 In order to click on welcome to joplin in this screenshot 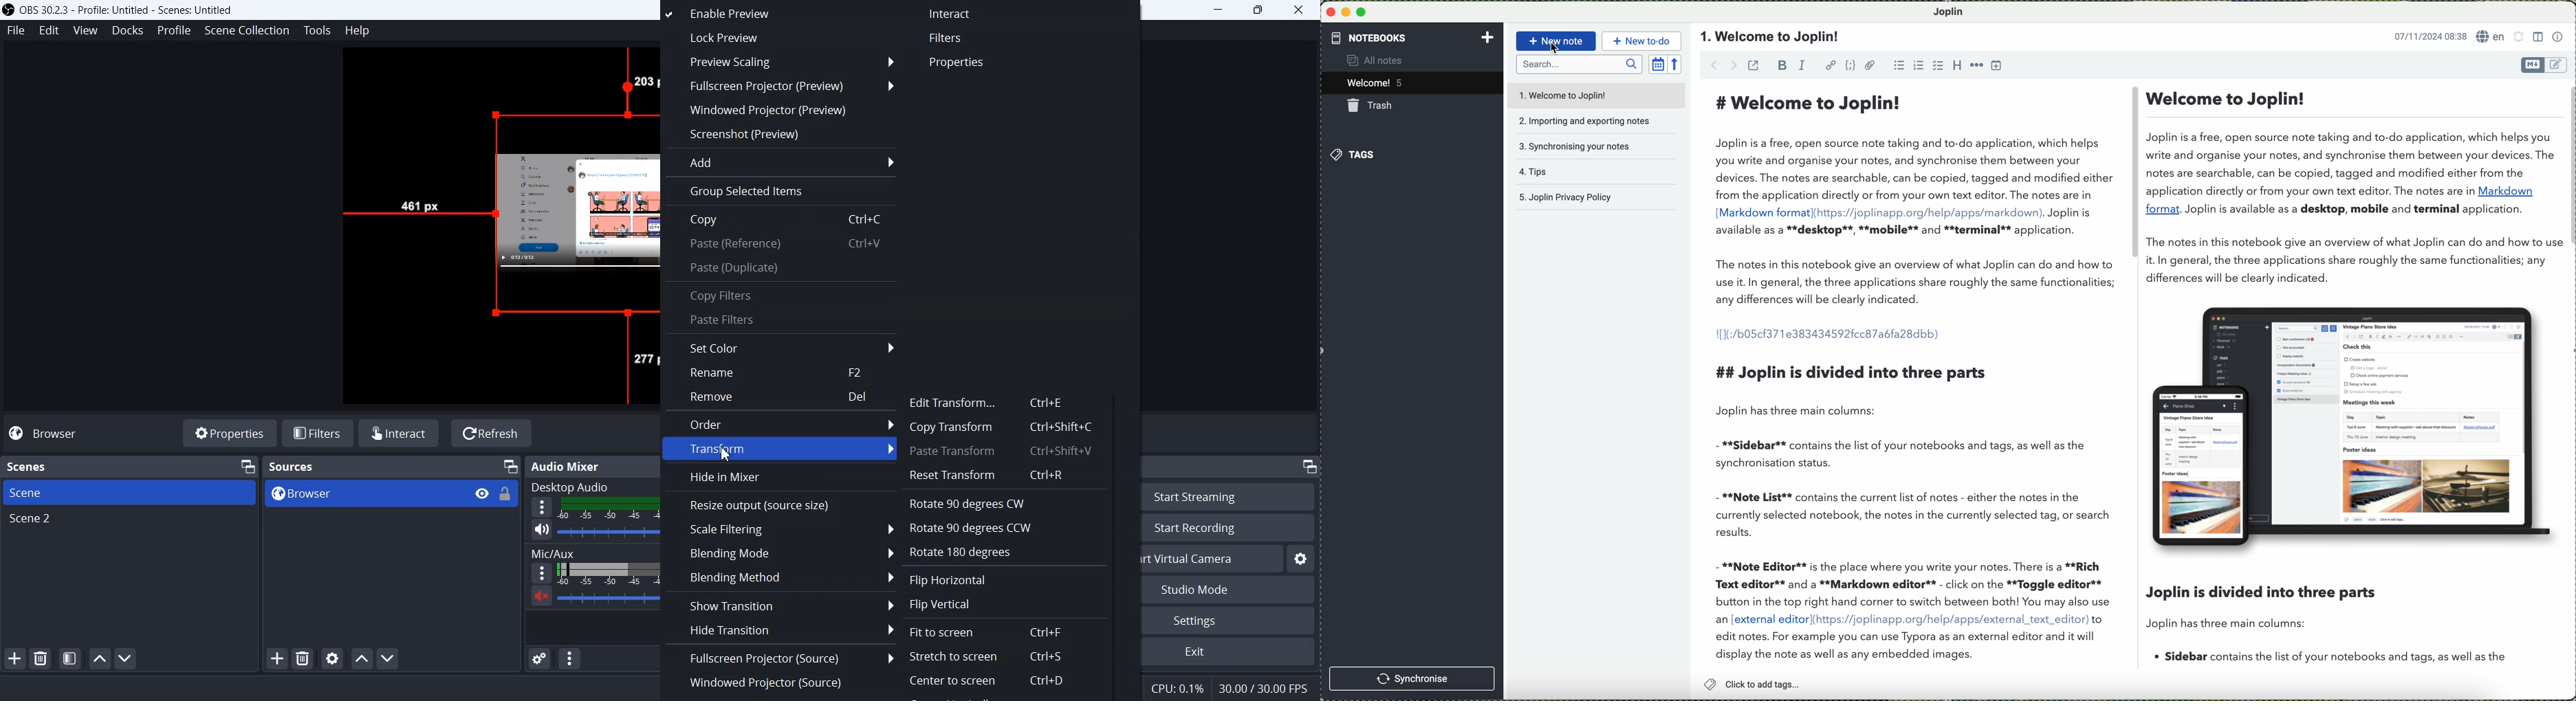, I will do `click(1581, 95)`.